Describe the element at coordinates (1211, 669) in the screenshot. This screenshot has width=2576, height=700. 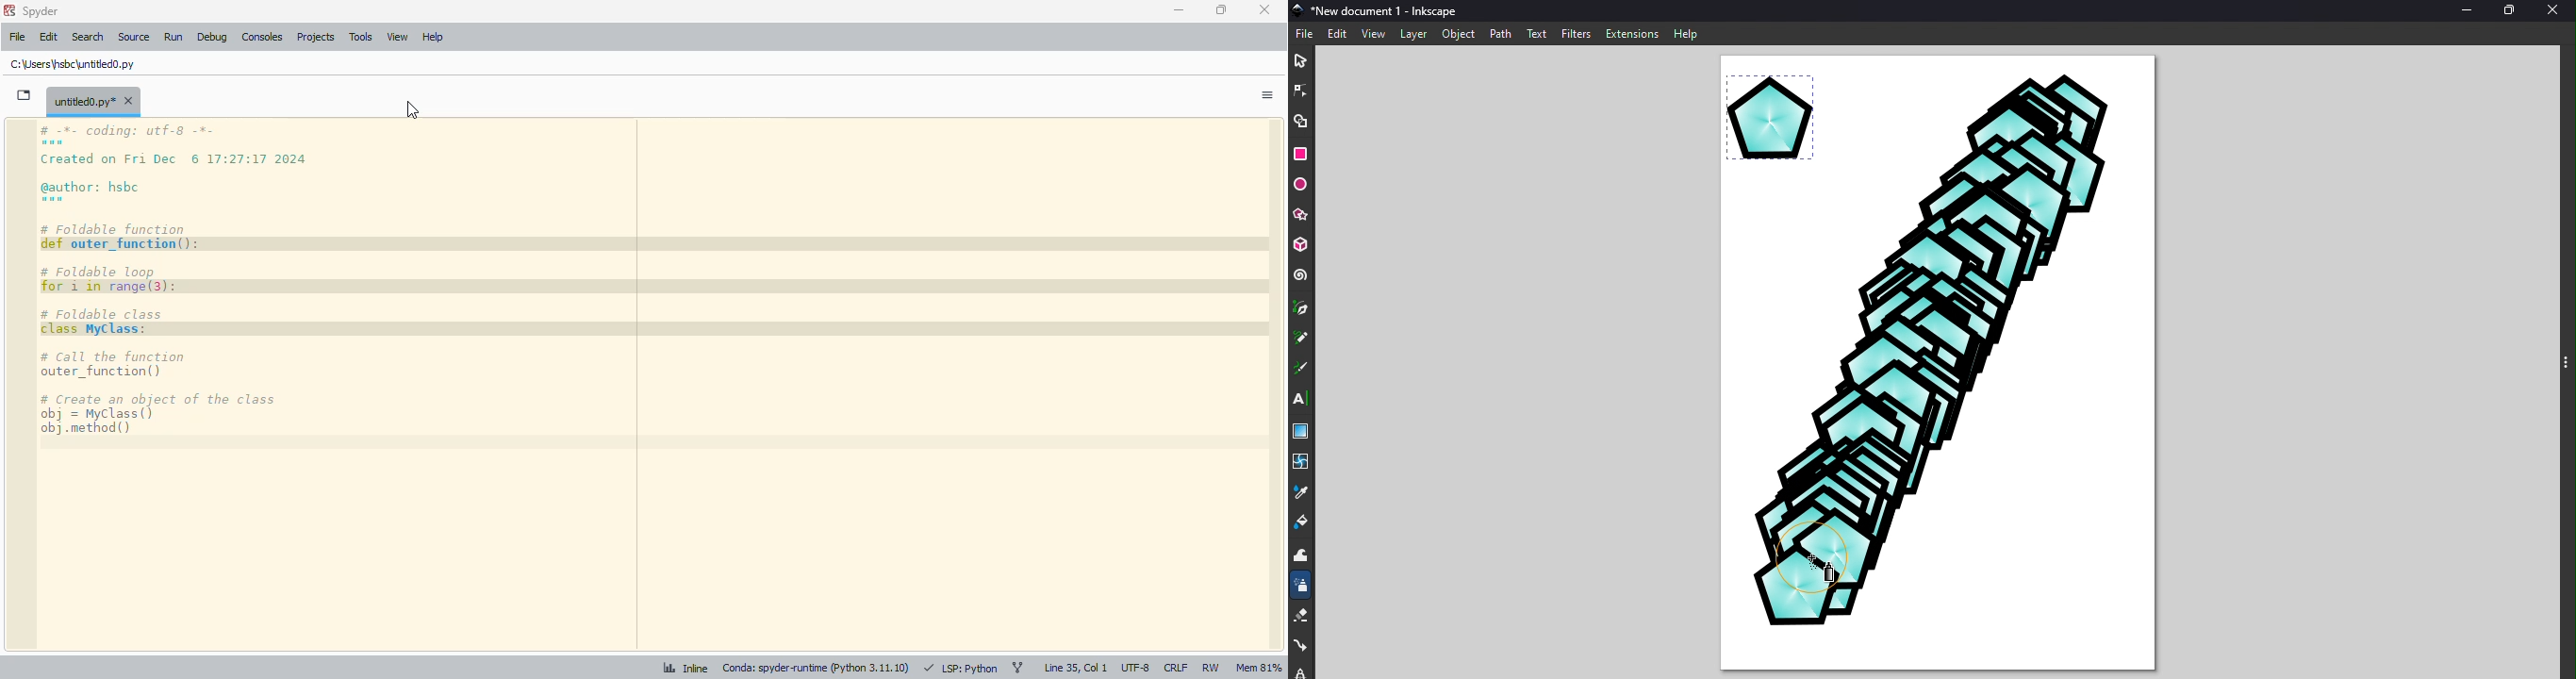
I see `RW` at that location.